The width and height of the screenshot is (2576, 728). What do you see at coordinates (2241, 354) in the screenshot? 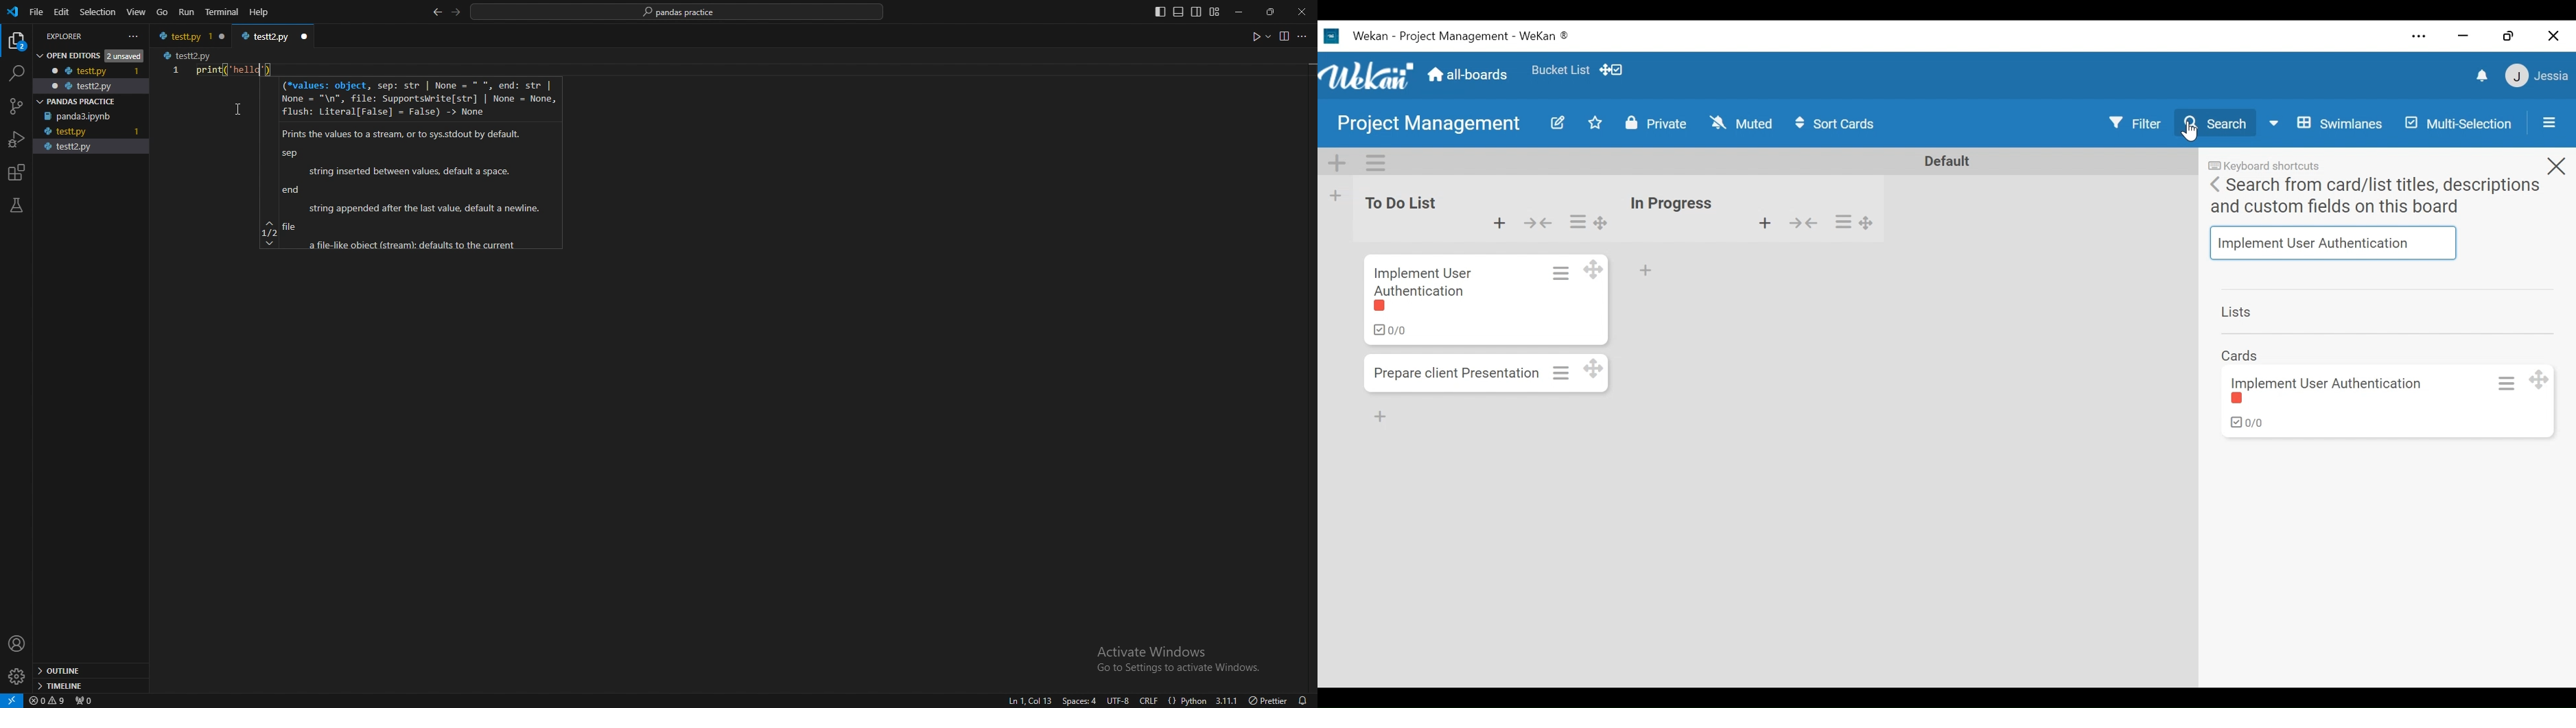
I see `Card` at bounding box center [2241, 354].